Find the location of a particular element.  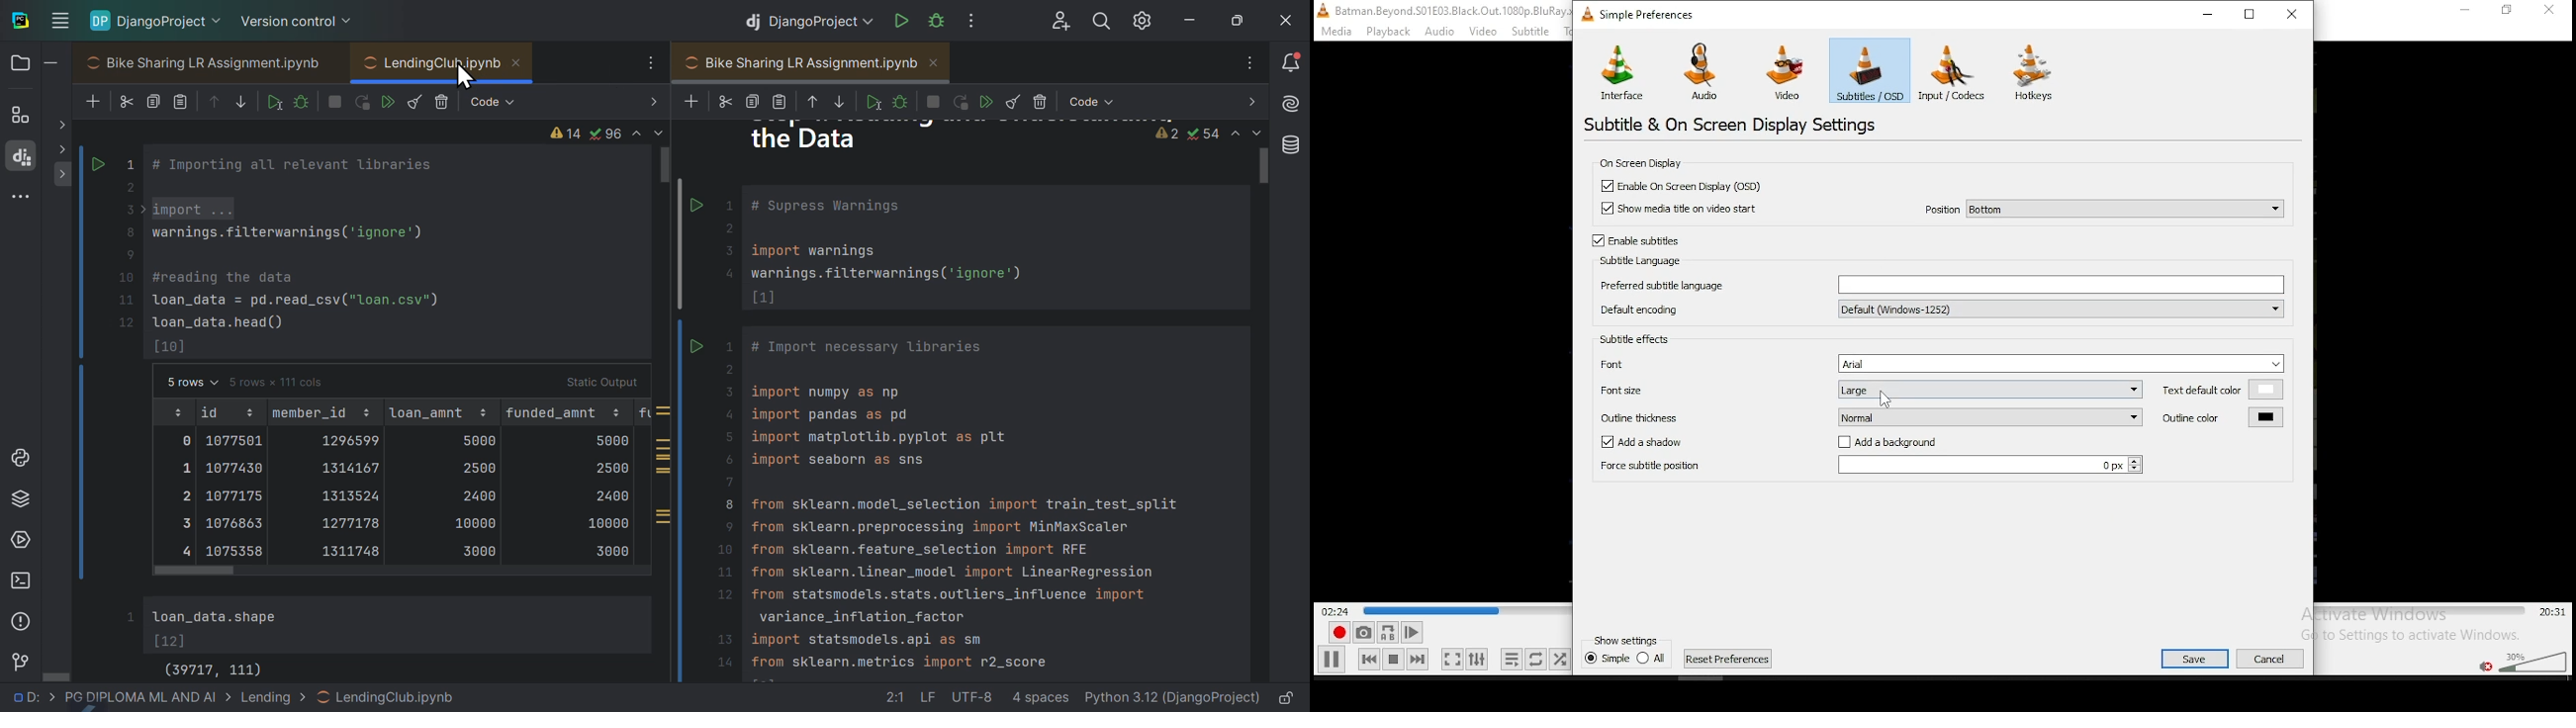

Lending club code is located at coordinates (376, 411).